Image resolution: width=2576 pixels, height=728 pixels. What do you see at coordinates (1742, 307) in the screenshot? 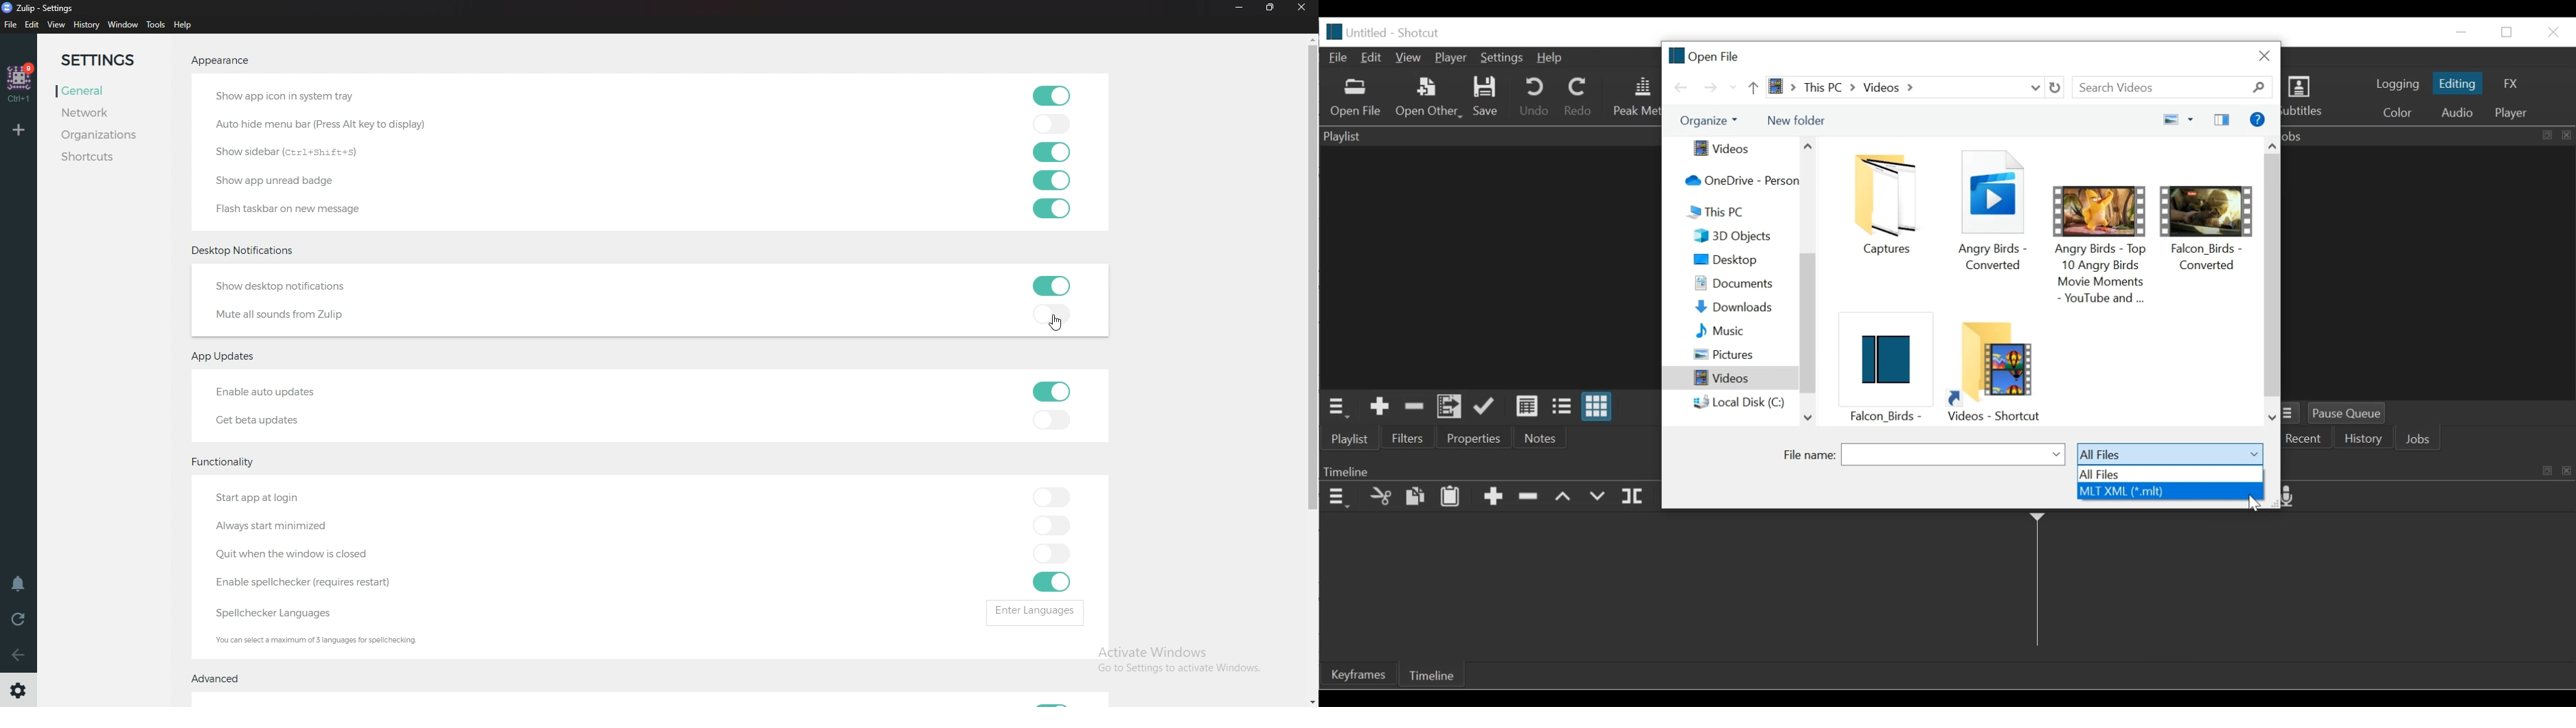
I see `Downloads` at bounding box center [1742, 307].